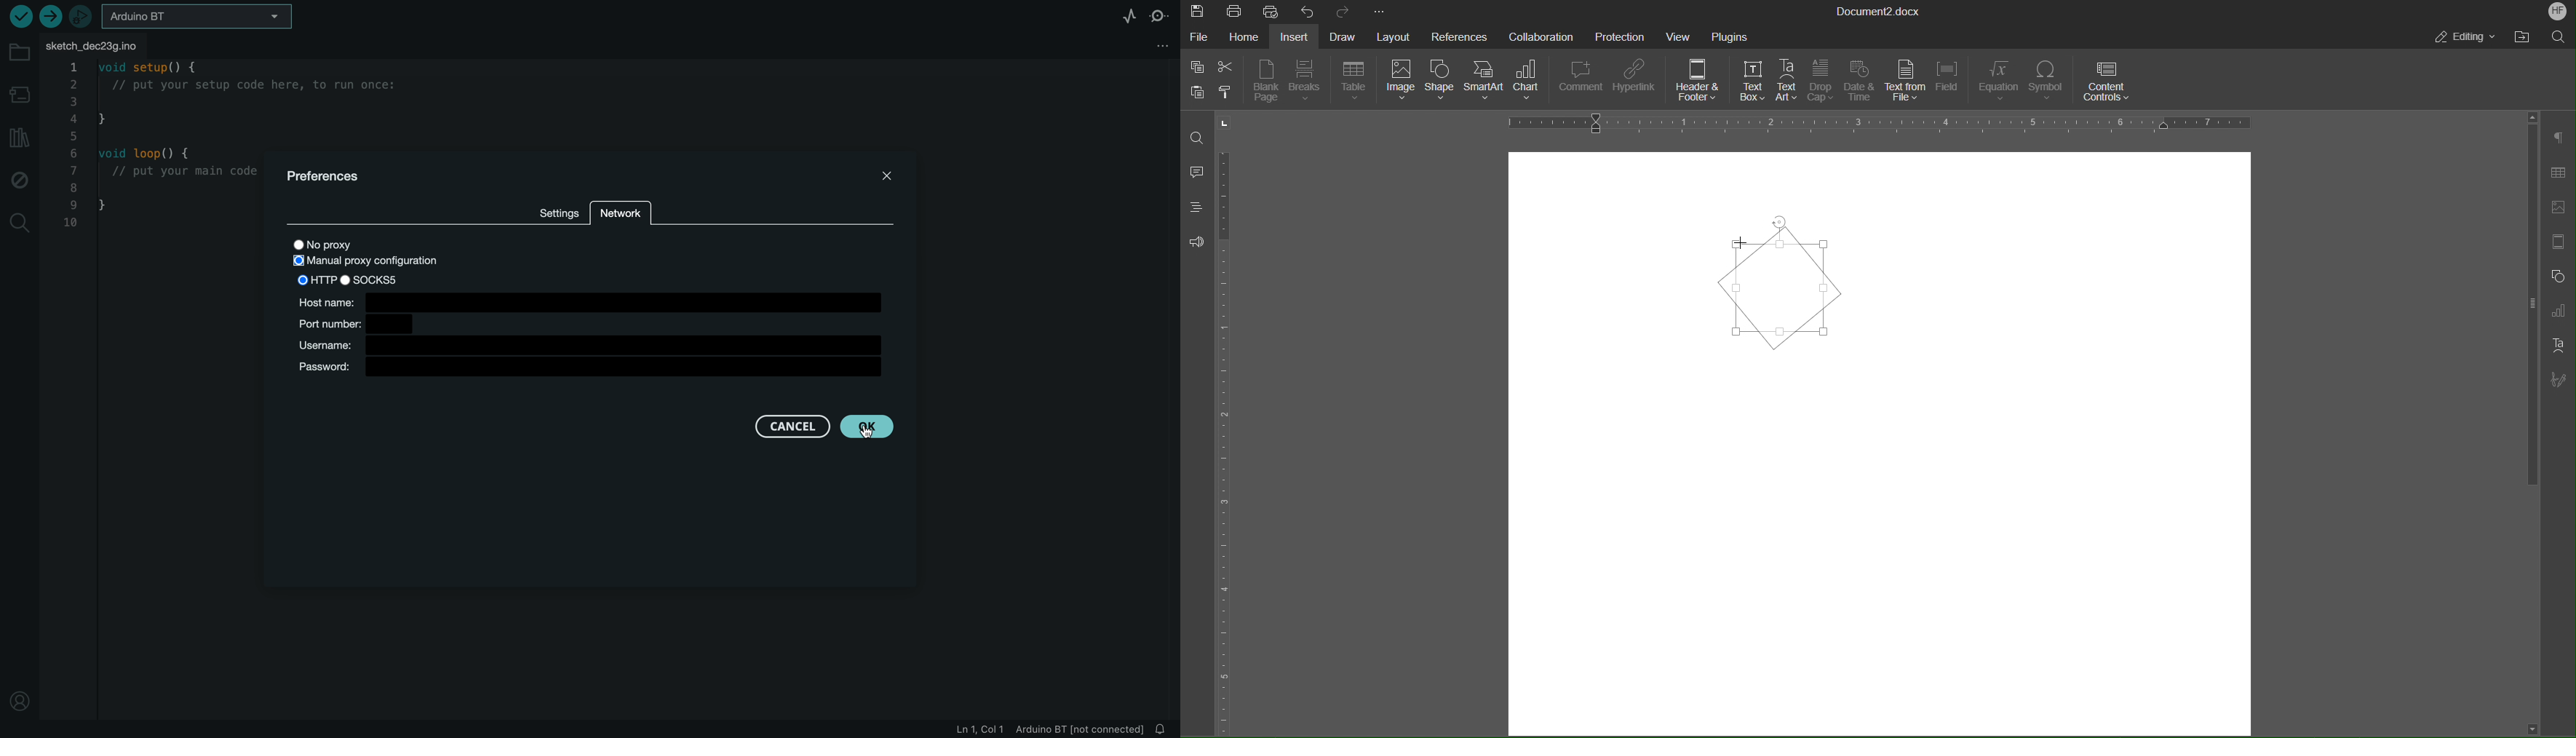 This screenshot has height=756, width=2576. Describe the element at coordinates (1877, 124) in the screenshot. I see `Horizontal Ruler` at that location.